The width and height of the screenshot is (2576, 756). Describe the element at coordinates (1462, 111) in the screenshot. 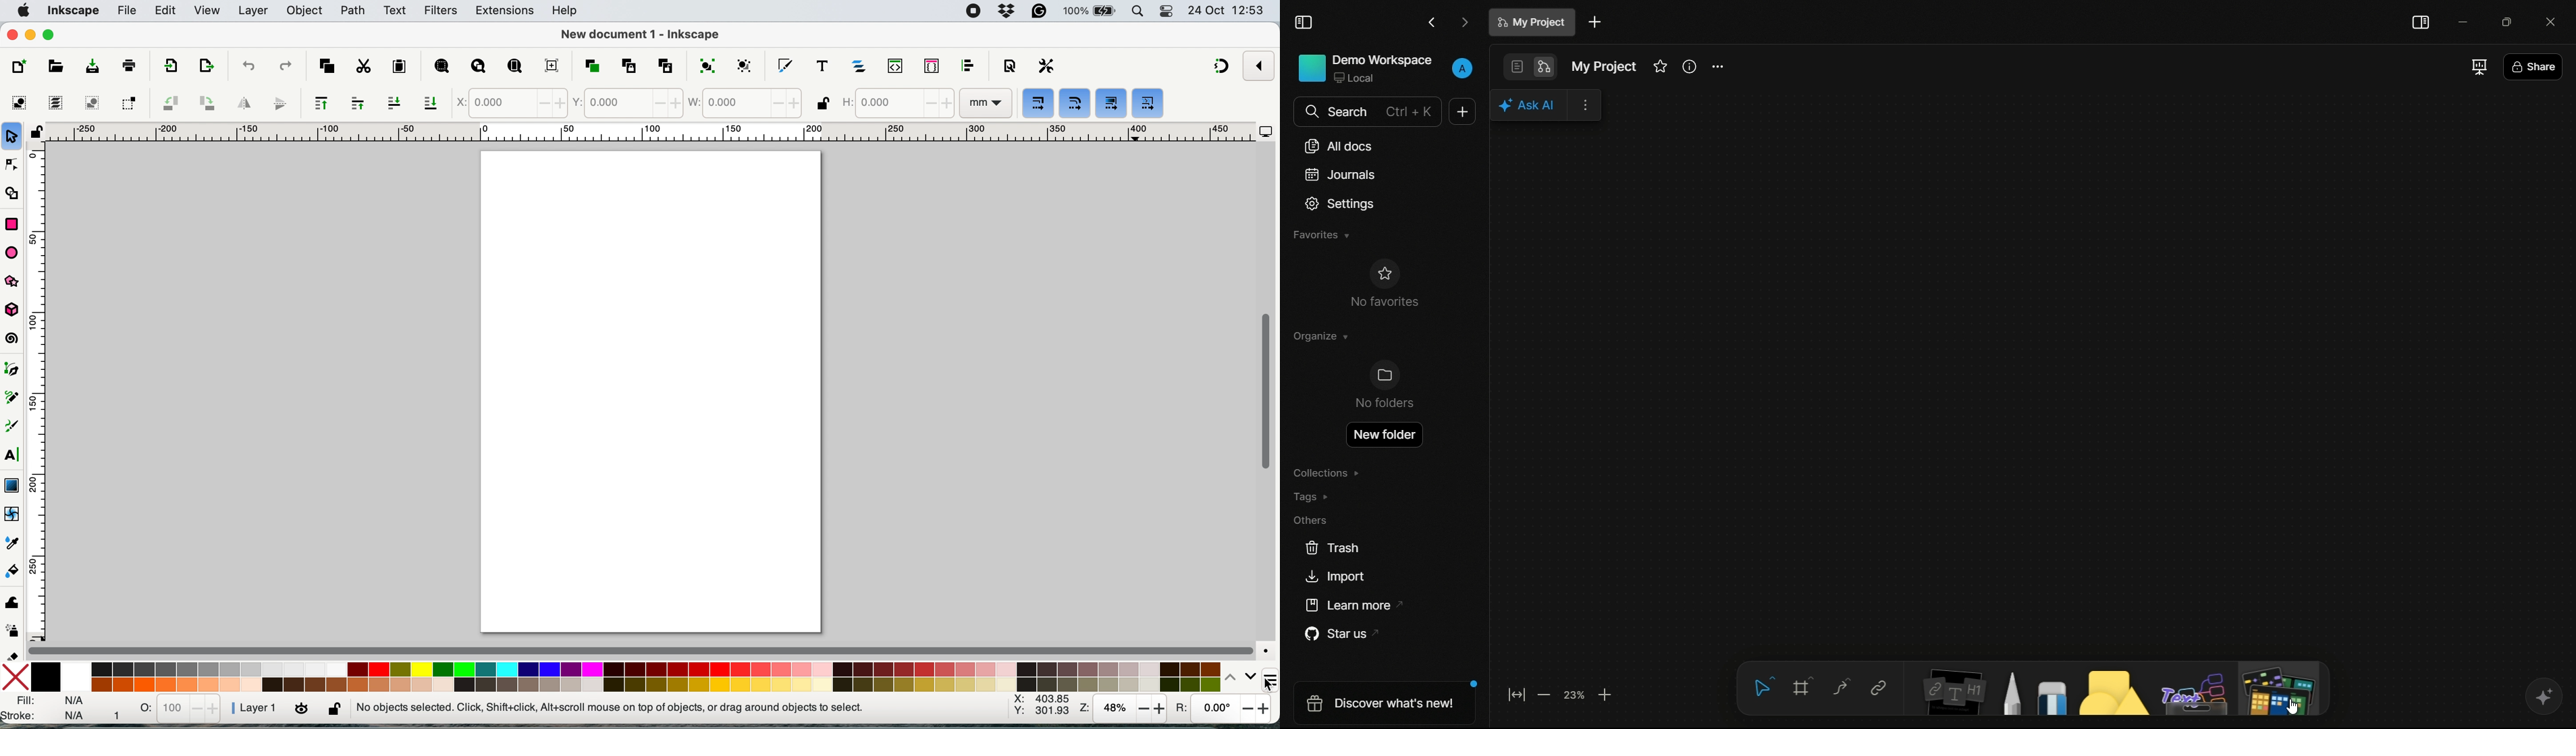

I see `new document` at that location.